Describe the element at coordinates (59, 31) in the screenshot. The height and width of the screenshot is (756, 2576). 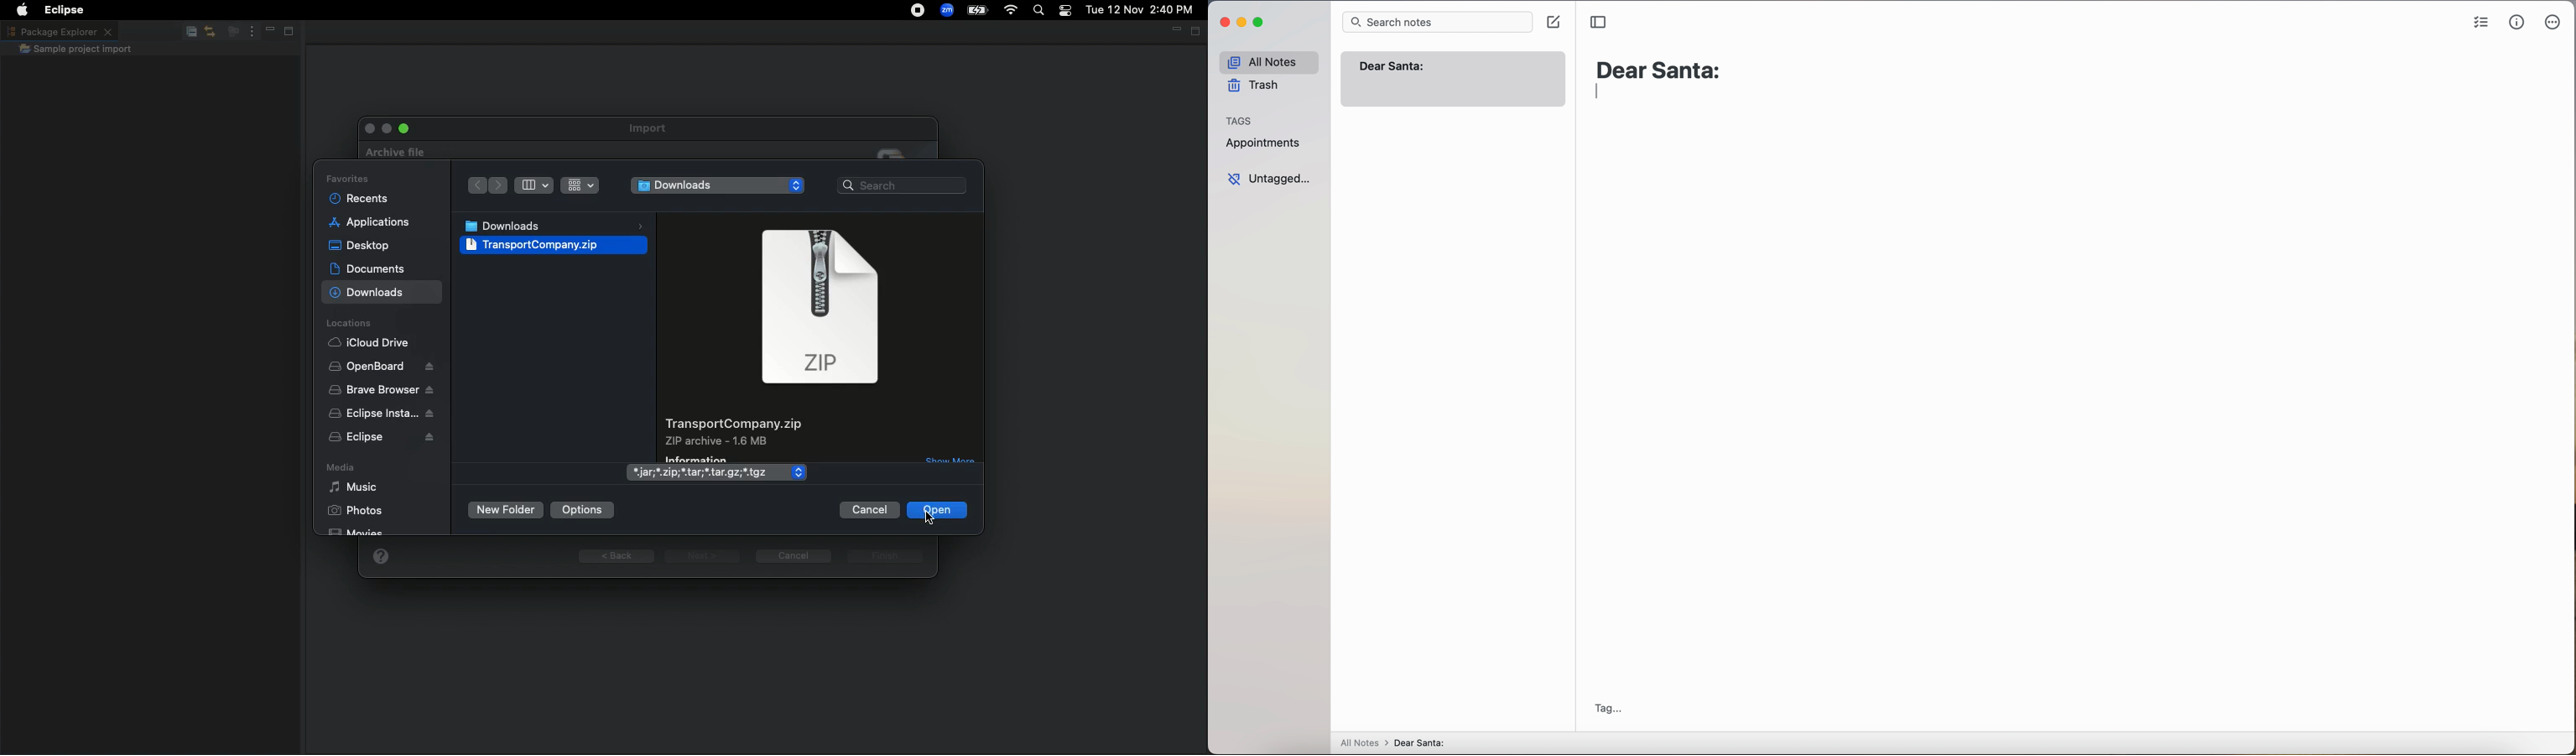
I see `Package explorer` at that location.